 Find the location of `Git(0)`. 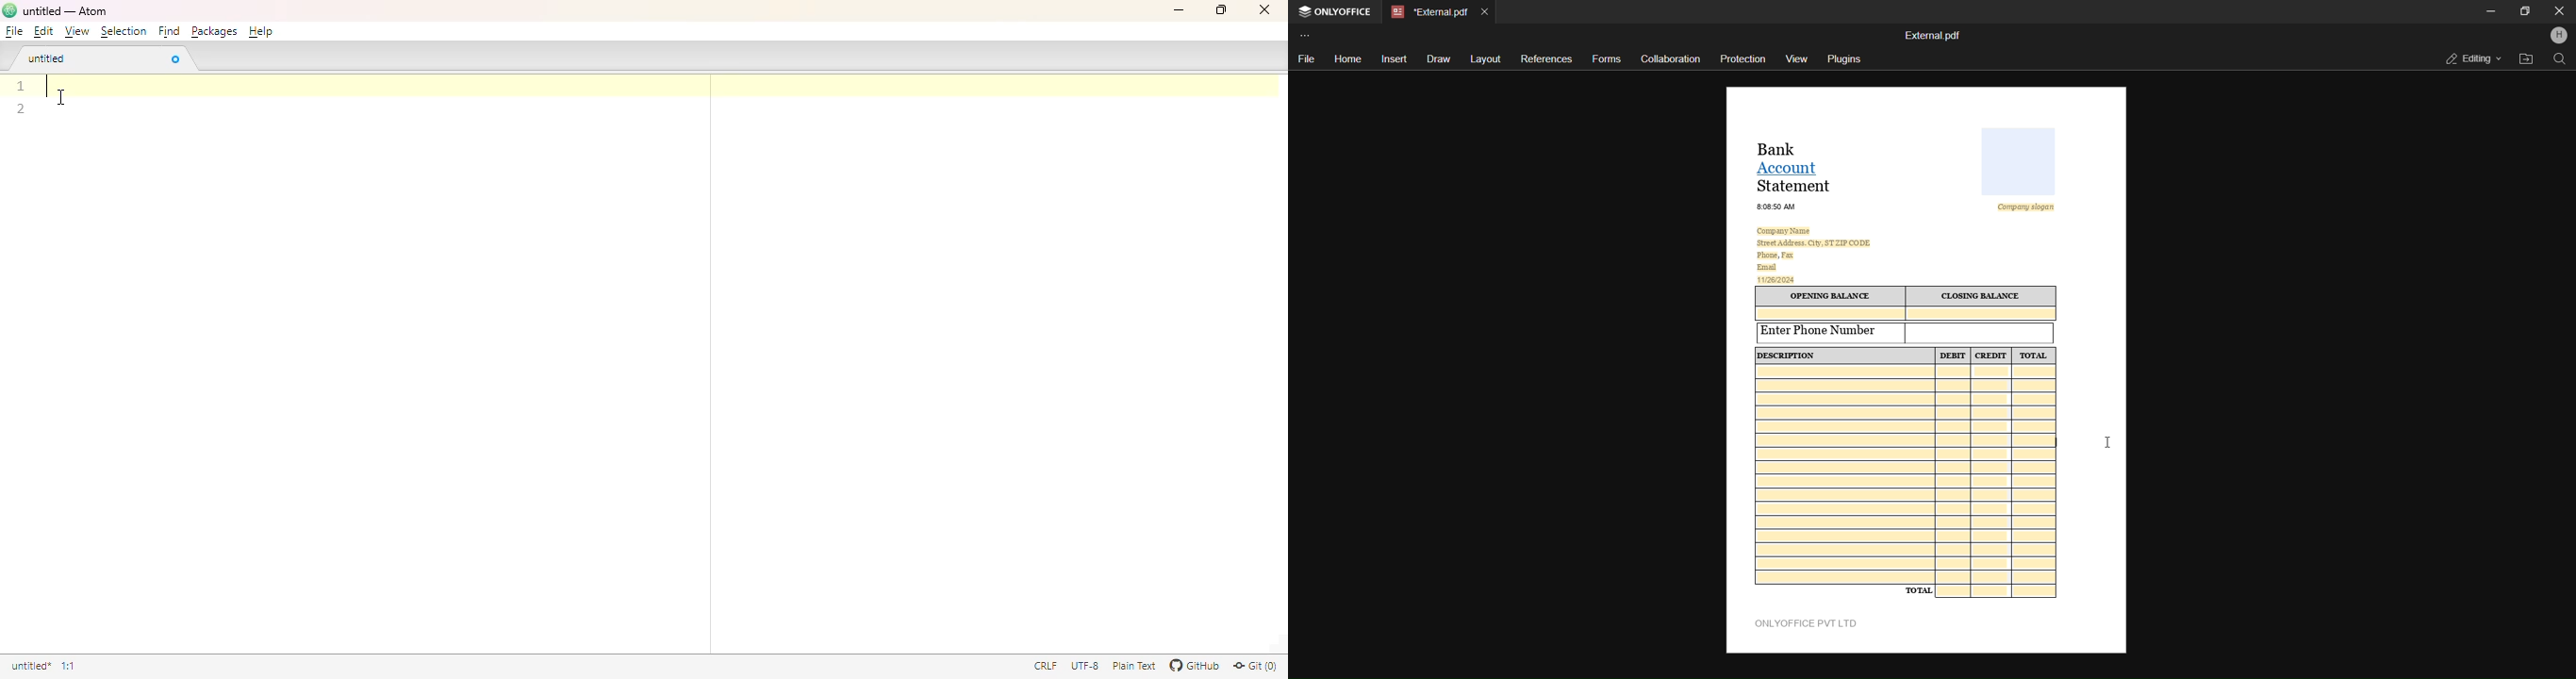

Git(0) is located at coordinates (1254, 666).